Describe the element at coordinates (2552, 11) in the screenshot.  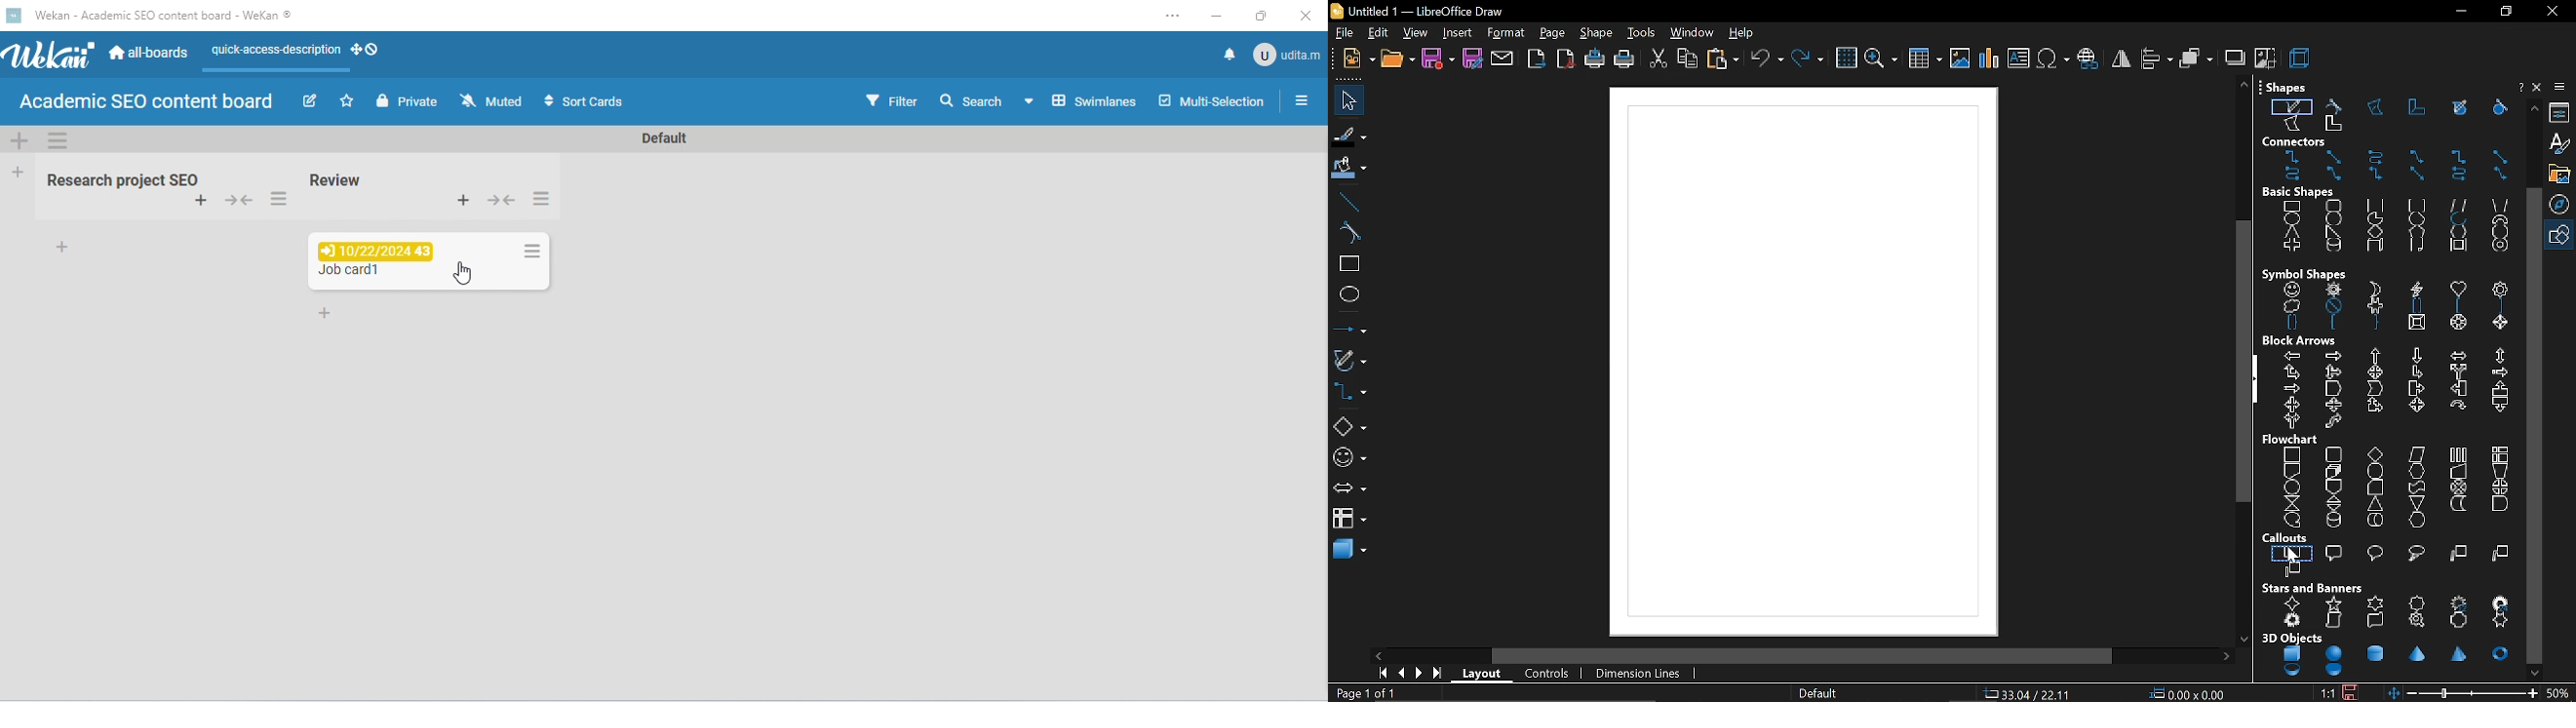
I see `close` at that location.